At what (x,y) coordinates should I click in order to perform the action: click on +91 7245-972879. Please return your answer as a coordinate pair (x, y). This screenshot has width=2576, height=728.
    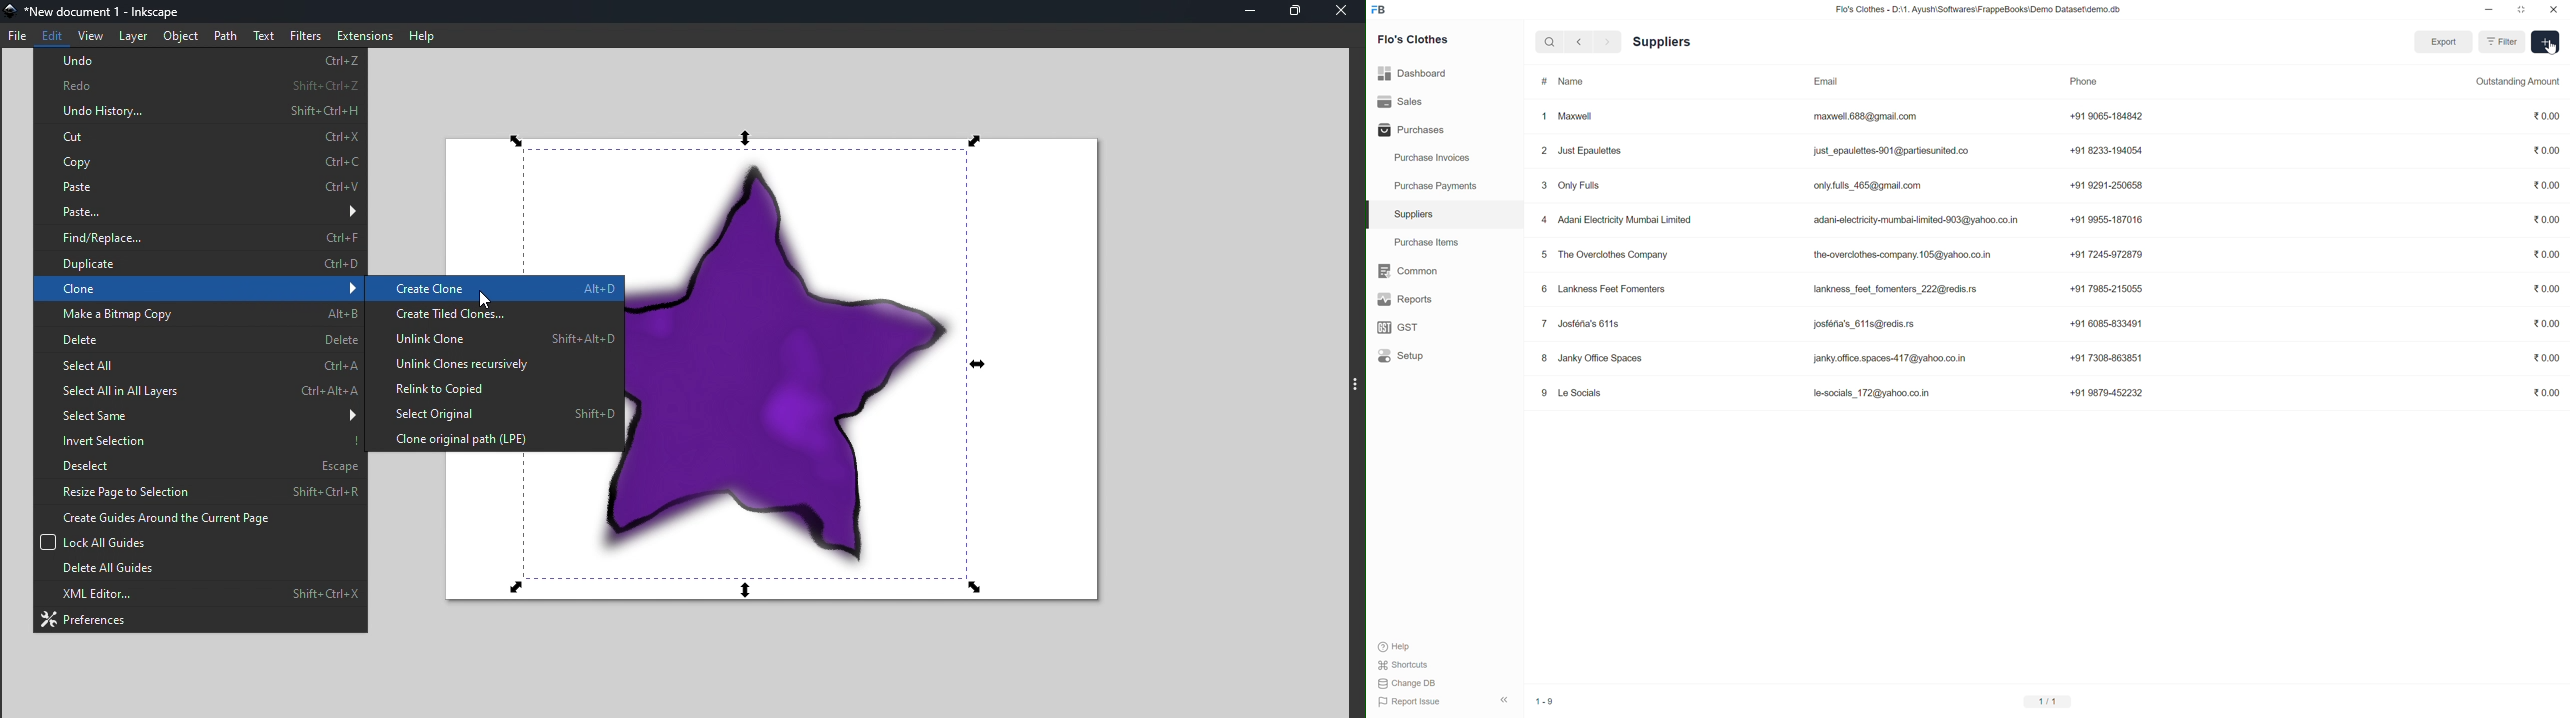
    Looking at the image, I should click on (2107, 255).